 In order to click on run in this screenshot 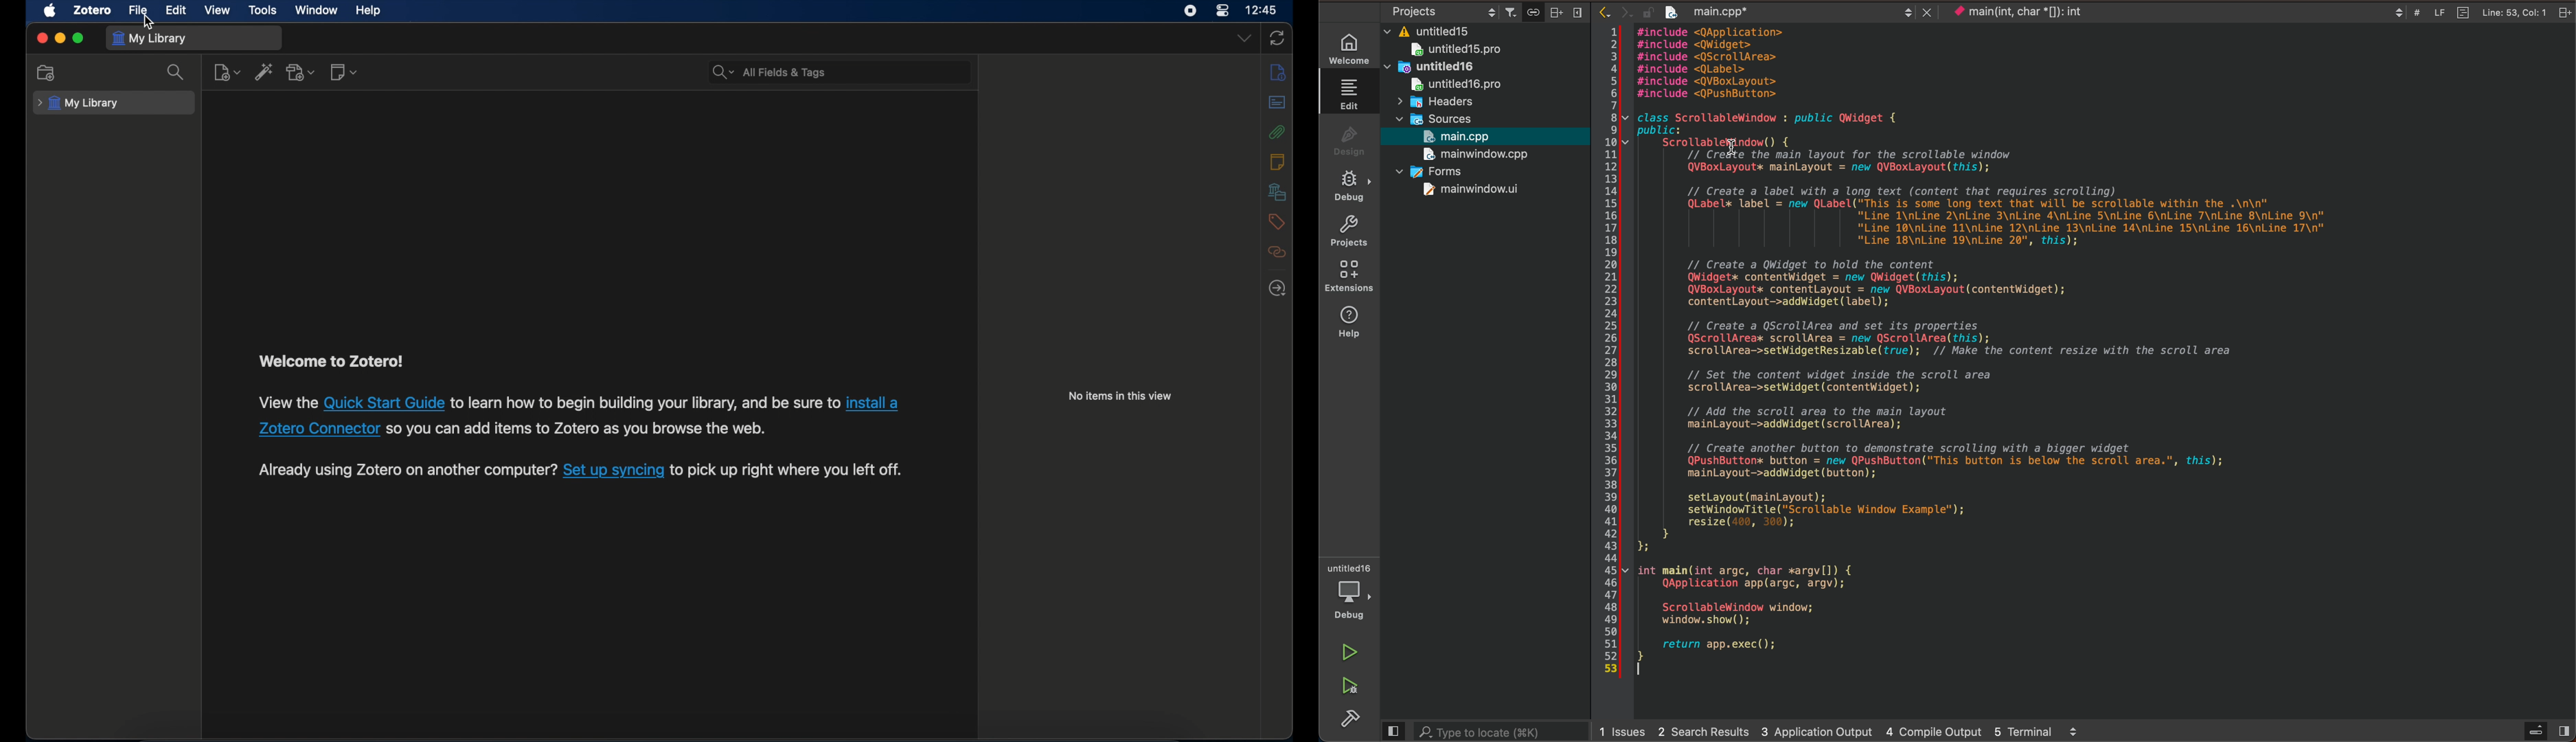, I will do `click(1345, 654)`.